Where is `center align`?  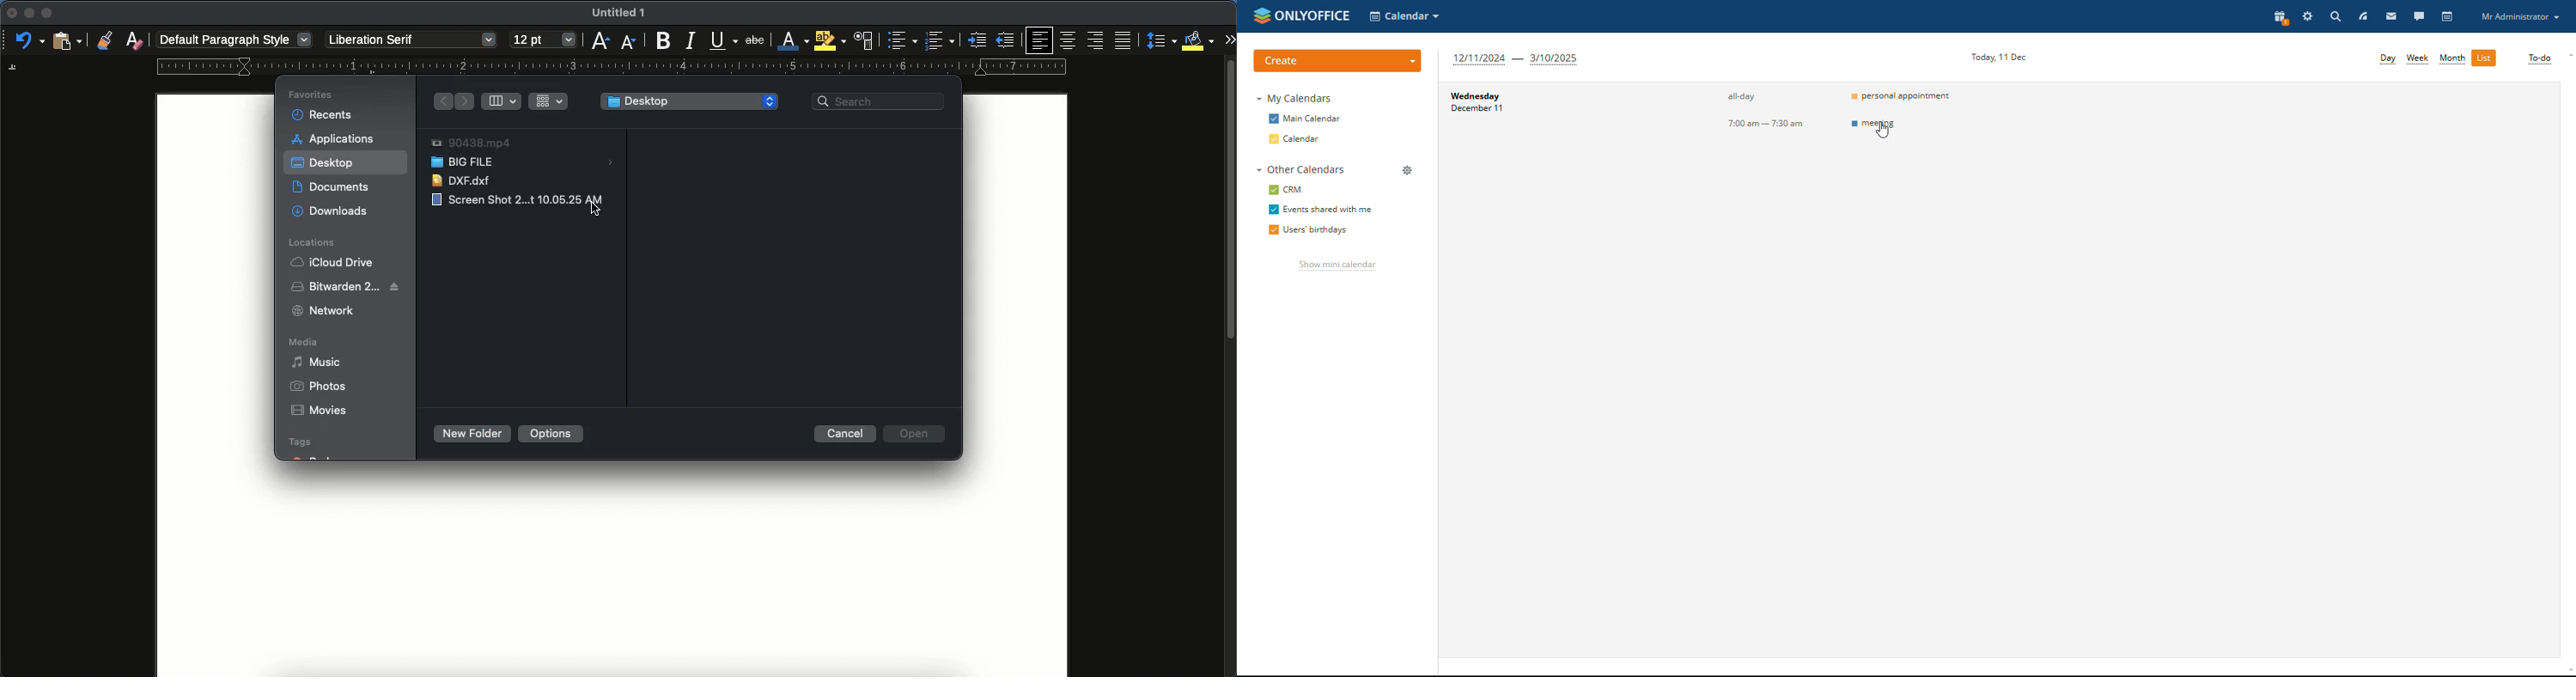
center align is located at coordinates (1069, 38).